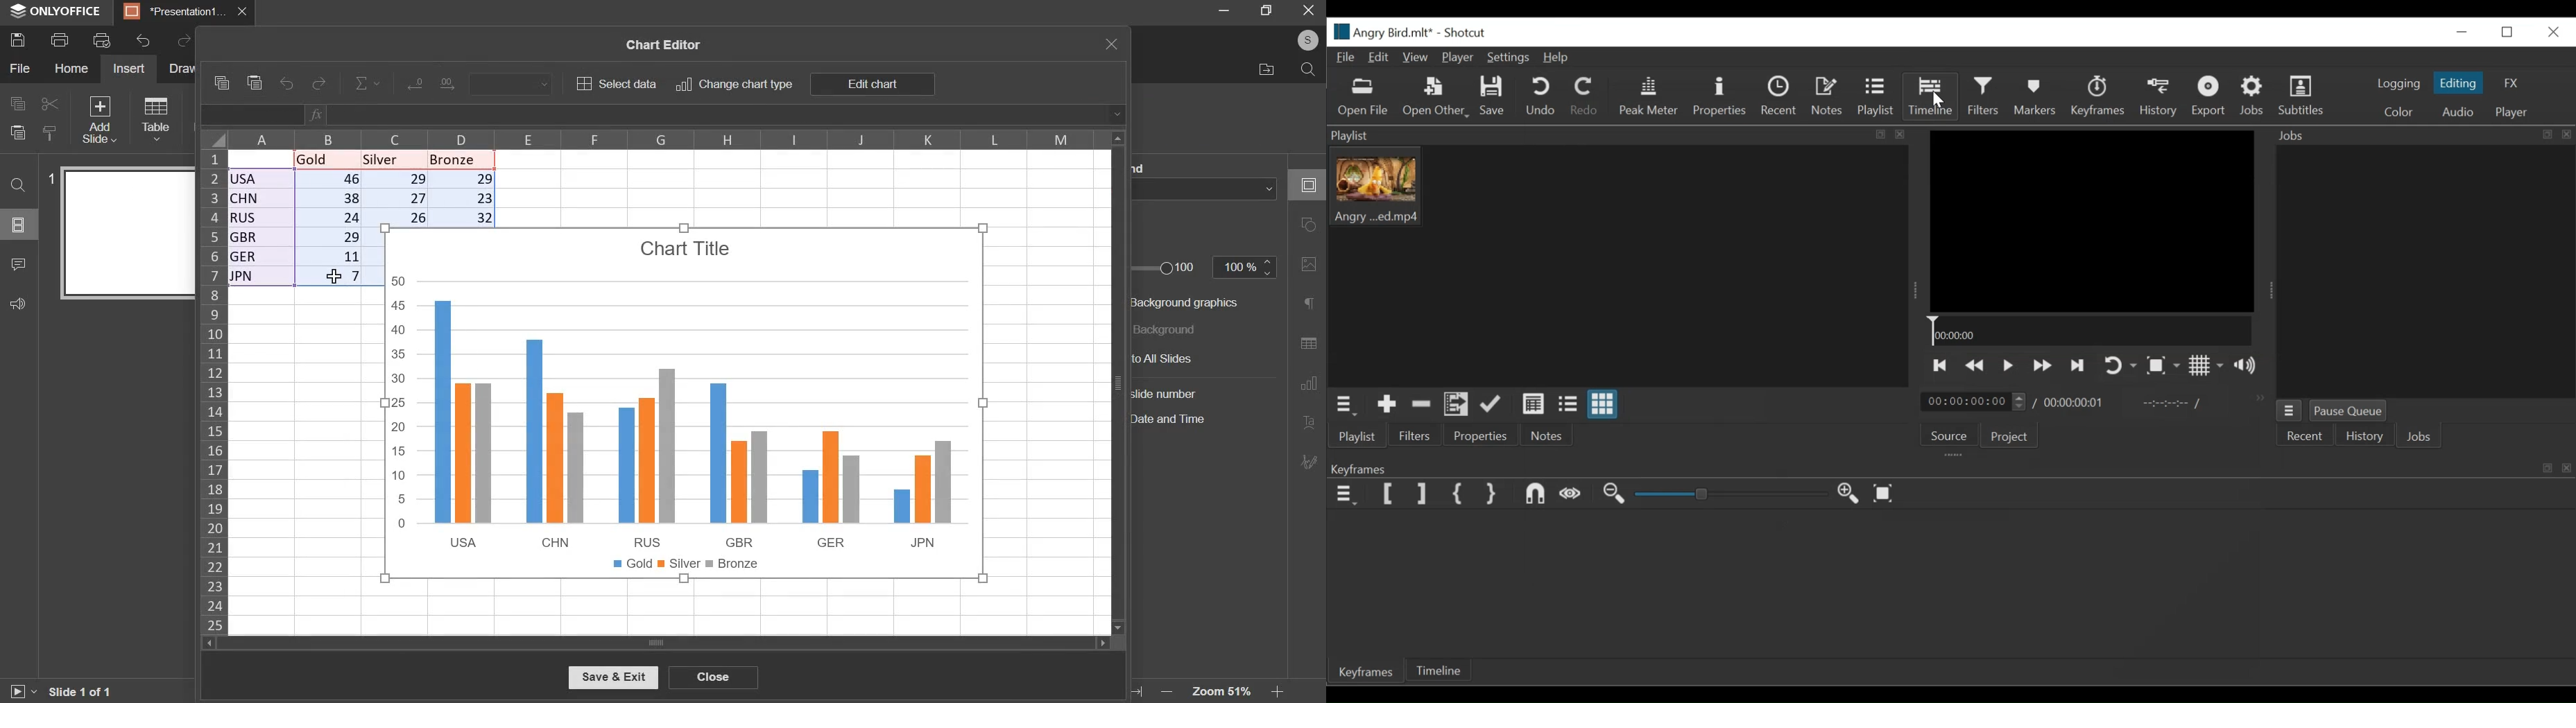 Image resolution: width=2576 pixels, height=728 pixels. I want to click on file, so click(19, 69).